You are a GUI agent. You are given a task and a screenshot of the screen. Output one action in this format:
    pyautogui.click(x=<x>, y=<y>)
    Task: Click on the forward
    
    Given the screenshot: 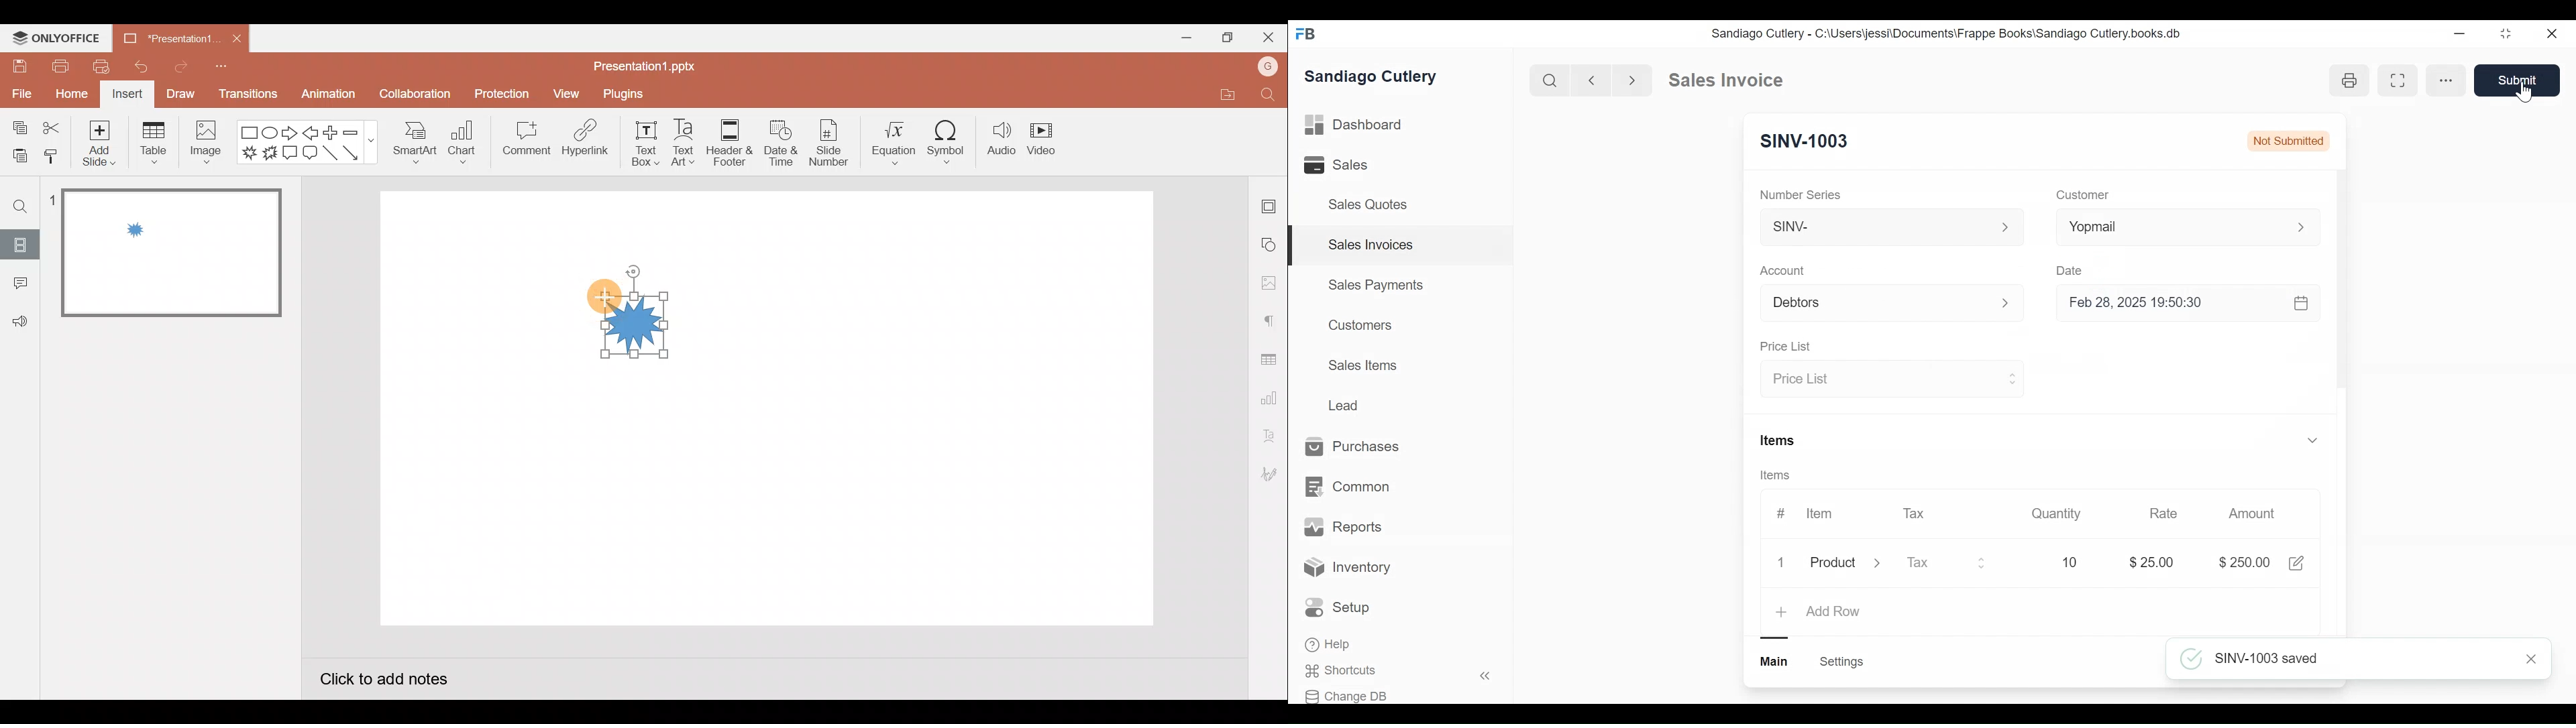 What is the action you would take?
    pyautogui.click(x=1633, y=79)
    